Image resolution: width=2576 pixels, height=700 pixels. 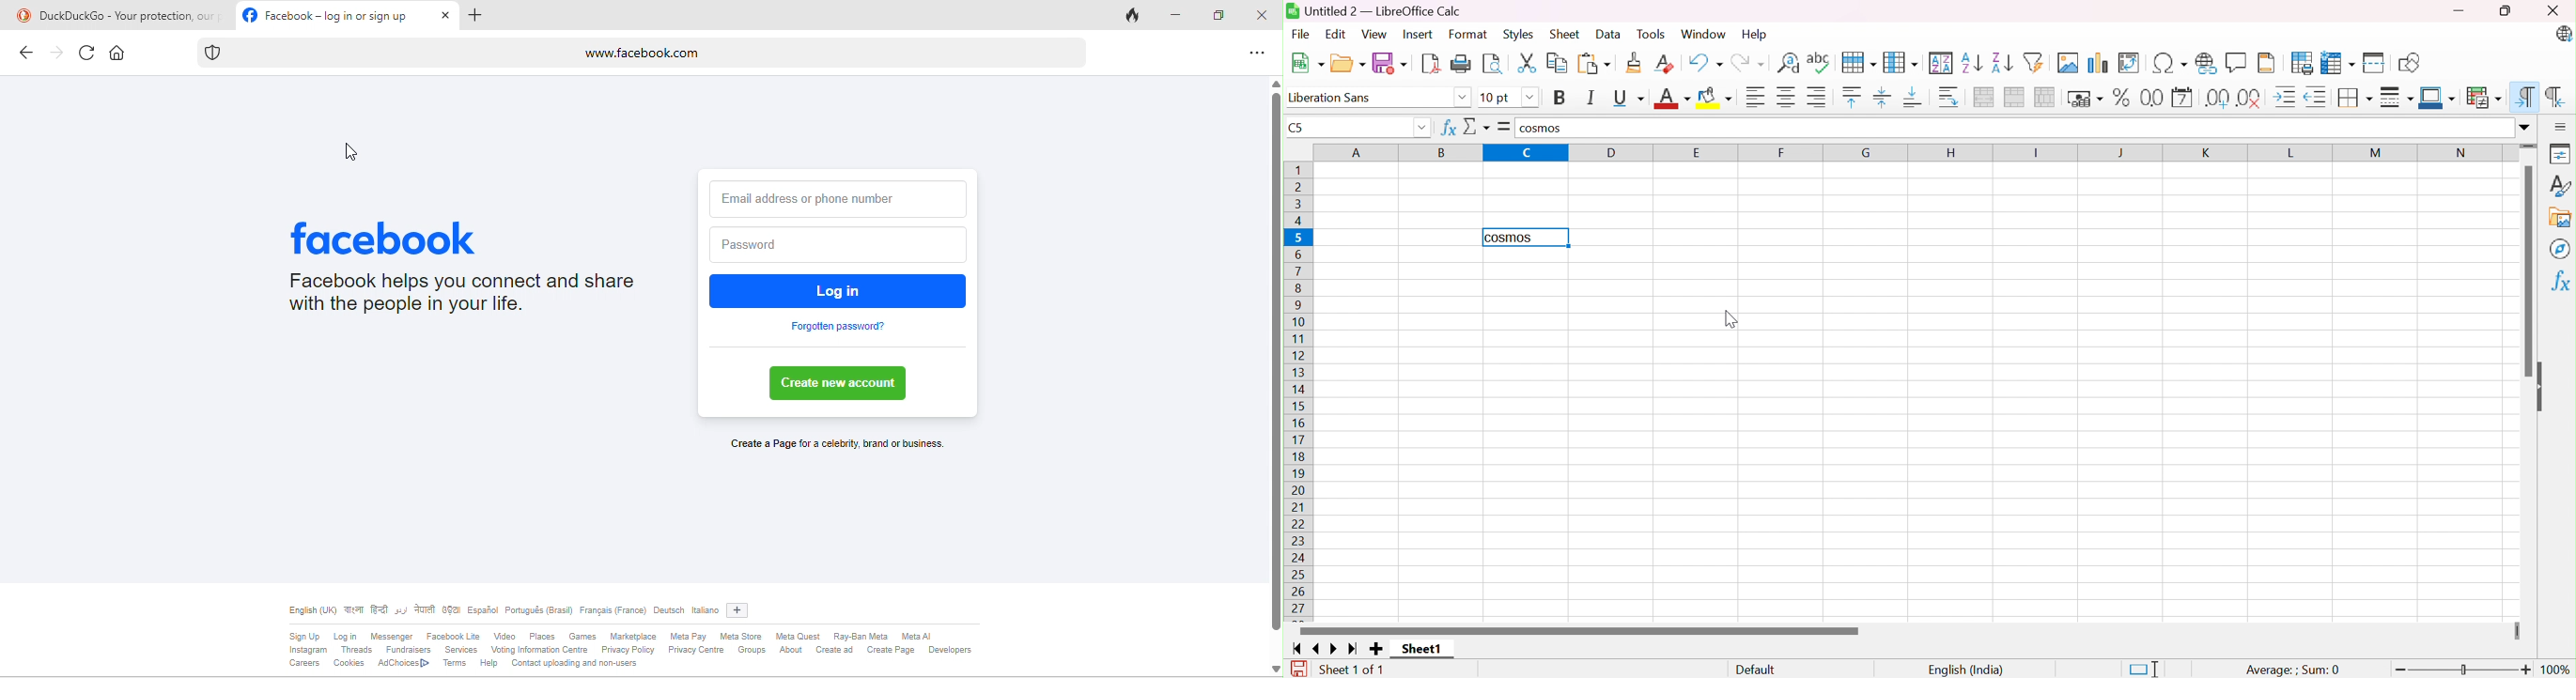 What do you see at coordinates (2148, 669) in the screenshot?
I see `Standard Selection. Click to change the selection mode.` at bounding box center [2148, 669].